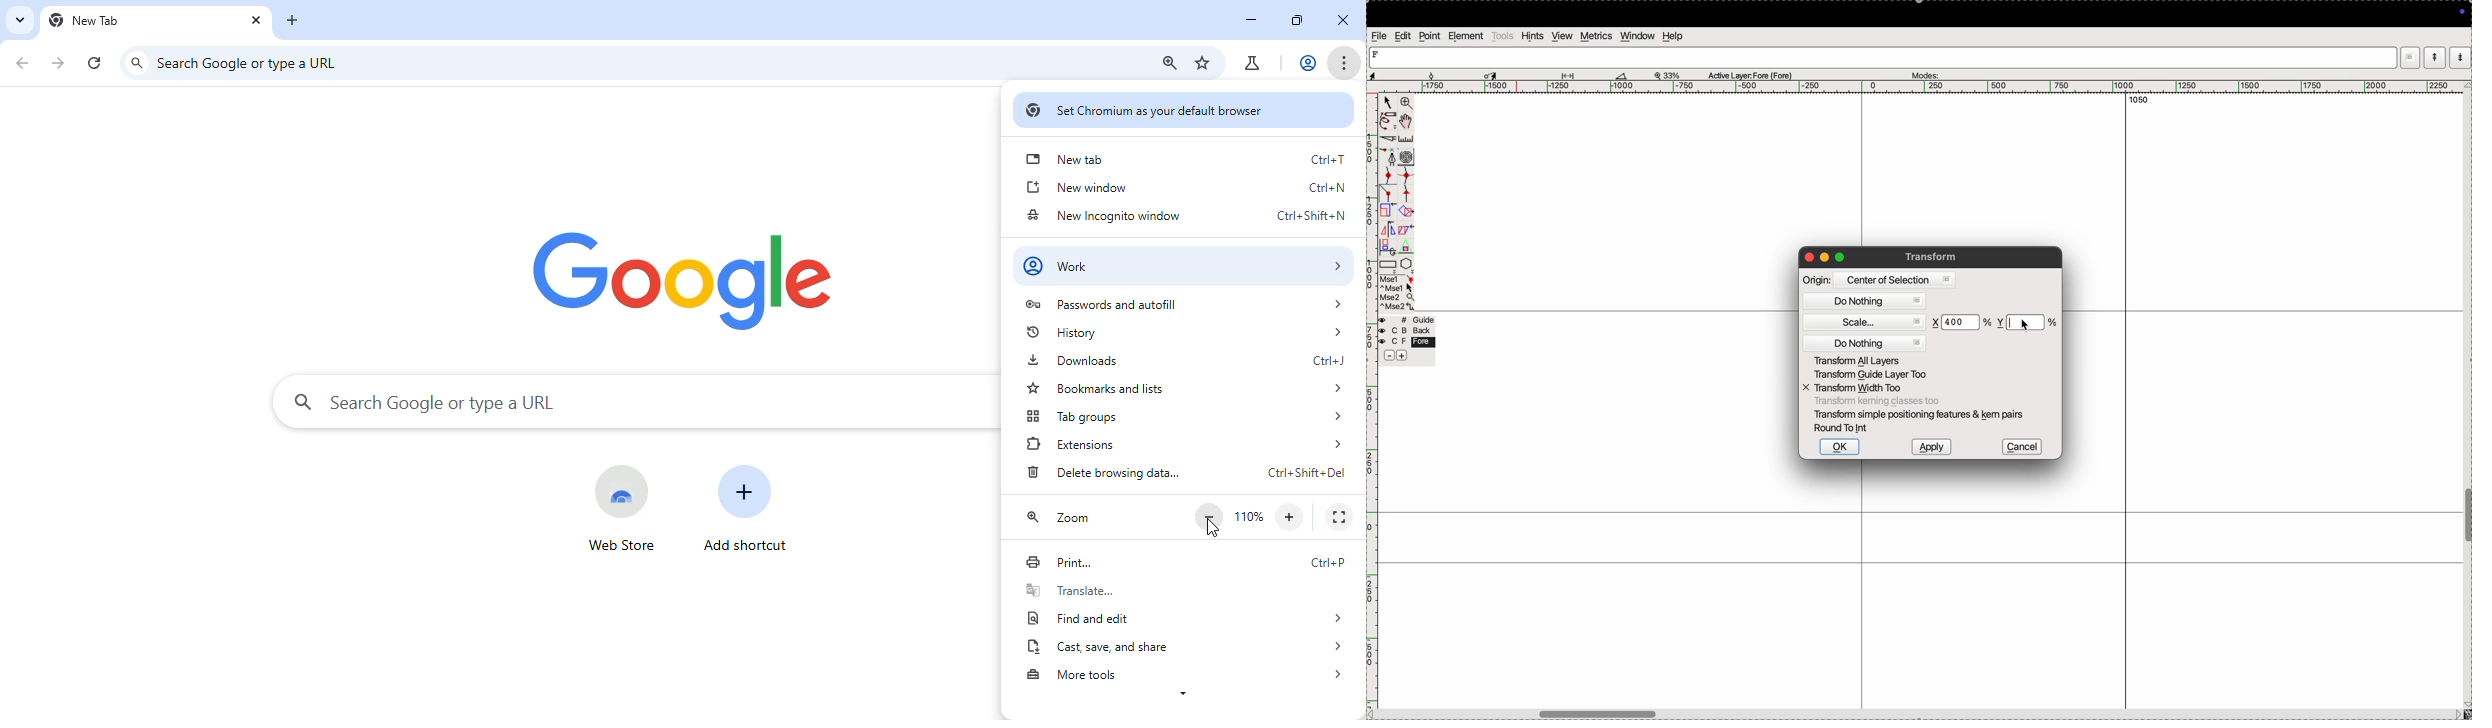 Image resolution: width=2492 pixels, height=728 pixels. What do you see at coordinates (253, 62) in the screenshot?
I see `search google or type a URL` at bounding box center [253, 62].